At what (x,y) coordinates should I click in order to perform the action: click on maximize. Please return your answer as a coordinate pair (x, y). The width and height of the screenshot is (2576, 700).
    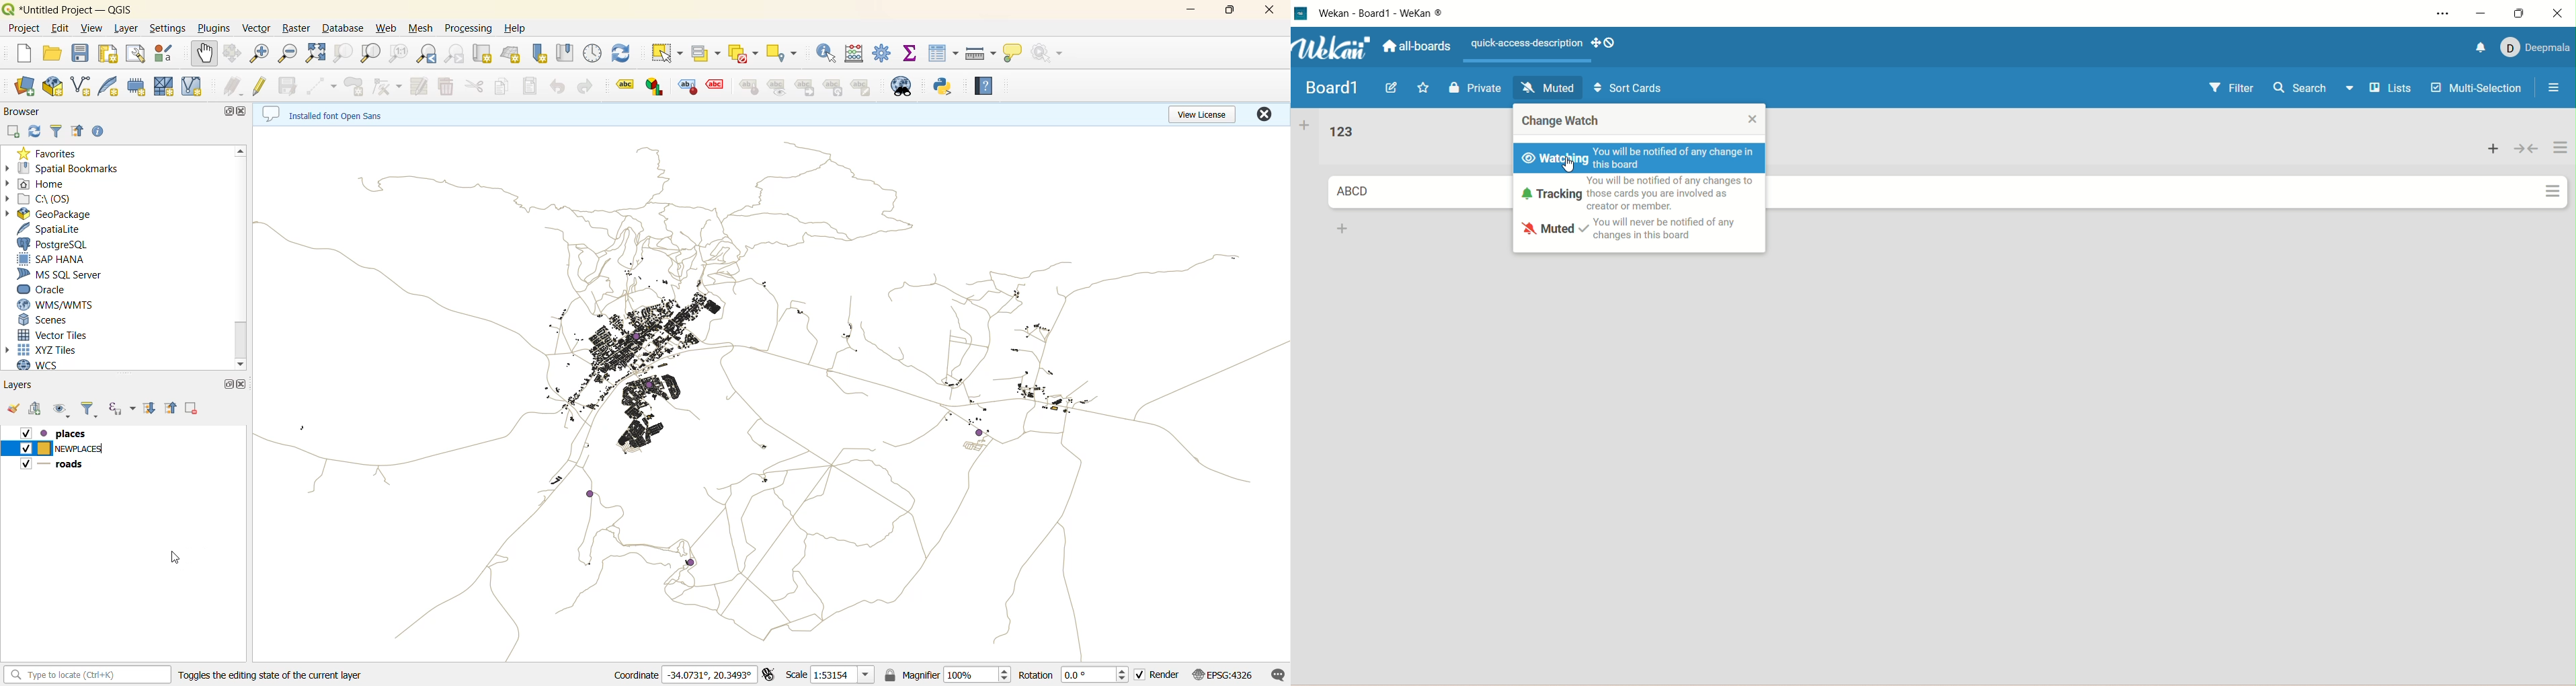
    Looking at the image, I should click on (226, 112).